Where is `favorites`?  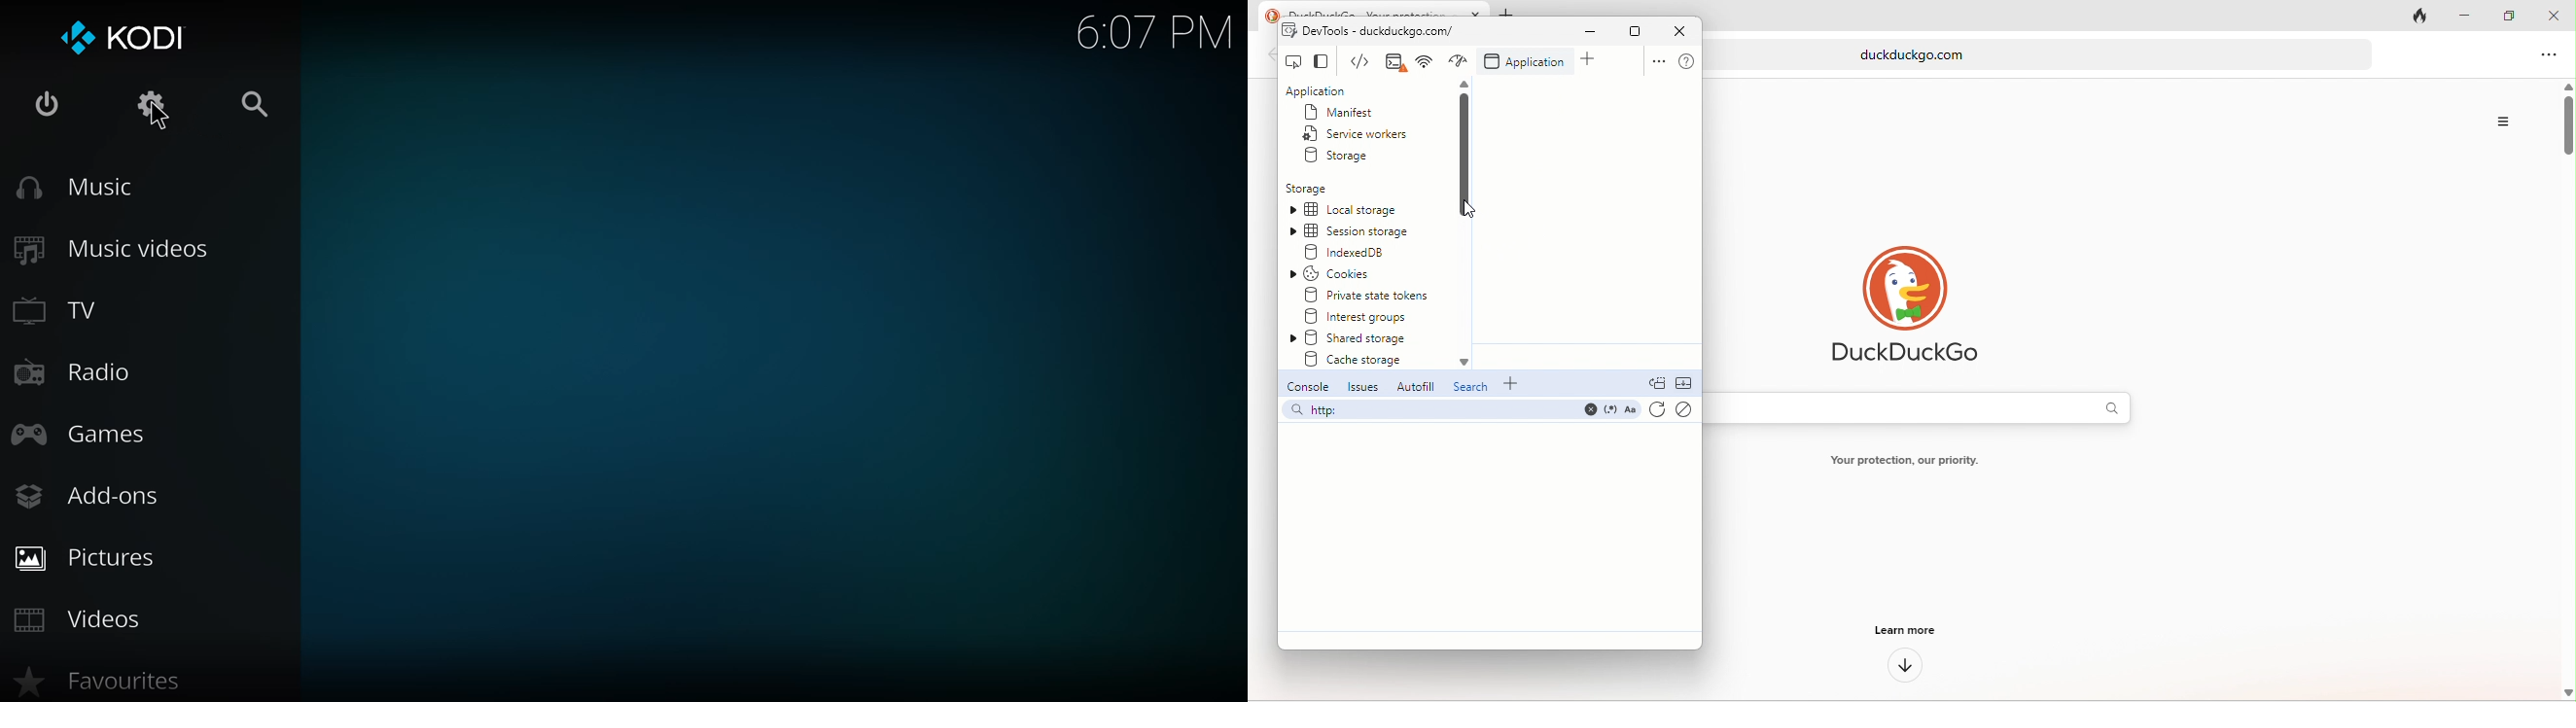 favorites is located at coordinates (114, 681).